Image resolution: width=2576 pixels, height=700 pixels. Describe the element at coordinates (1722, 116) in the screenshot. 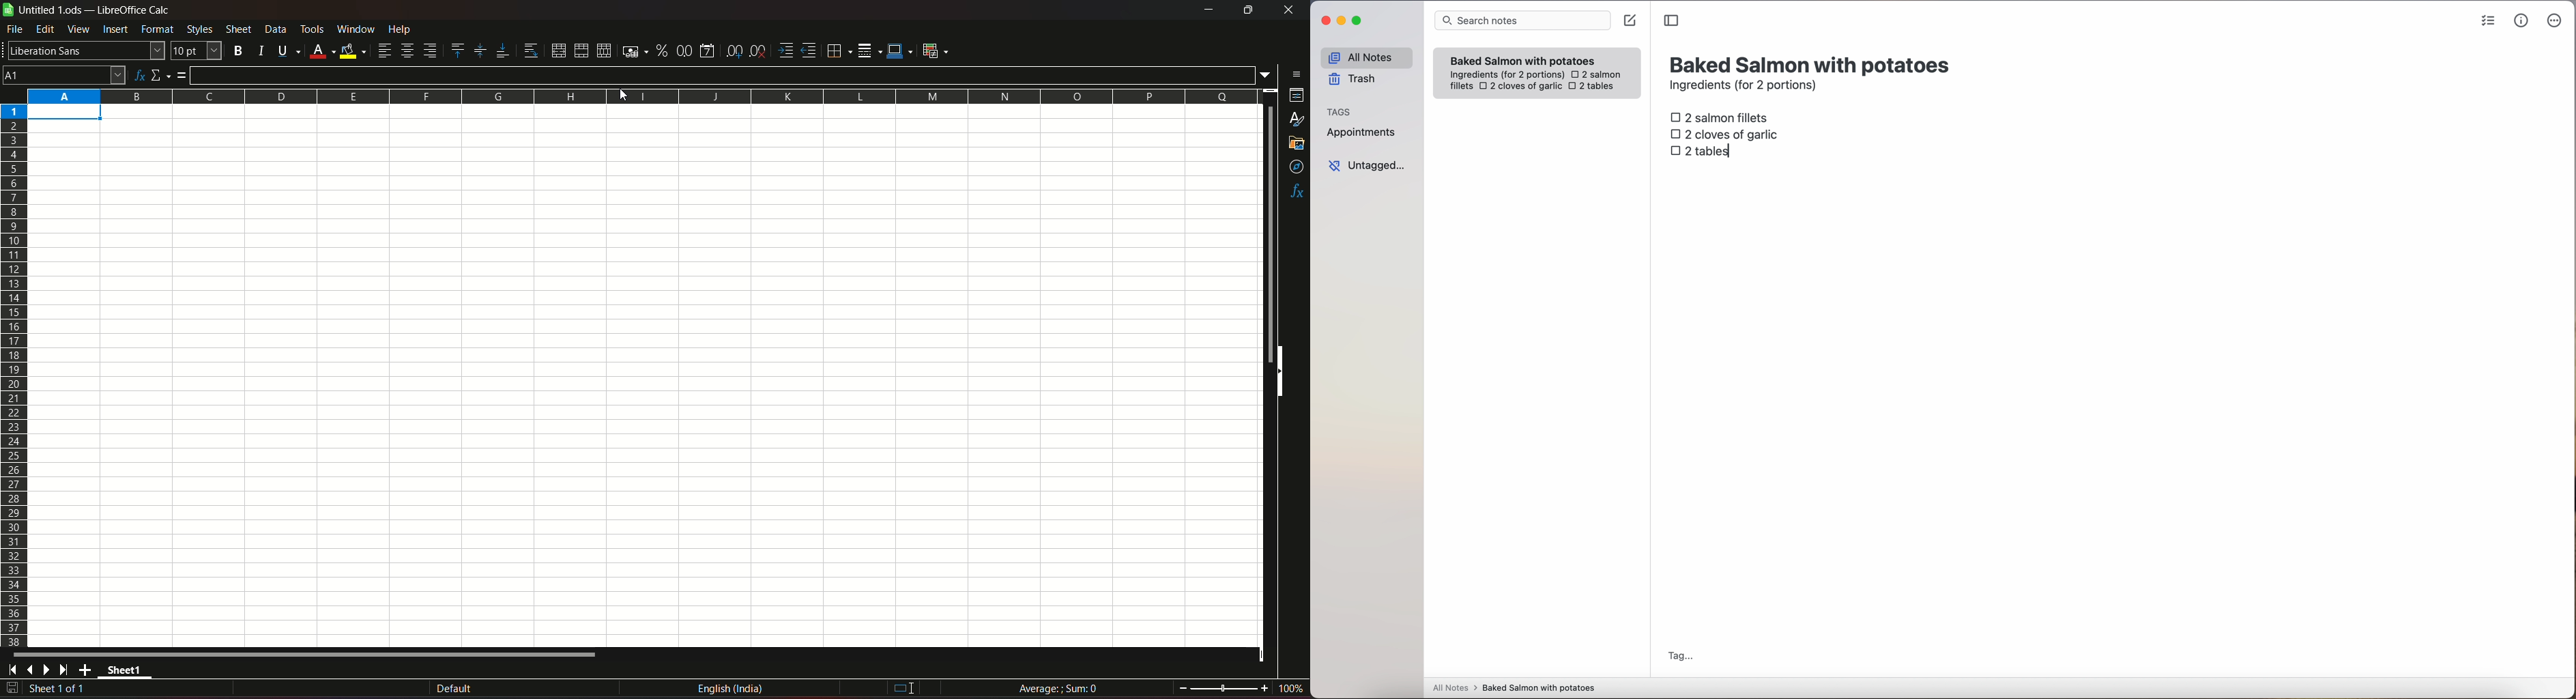

I see `2 salmon fillets` at that location.